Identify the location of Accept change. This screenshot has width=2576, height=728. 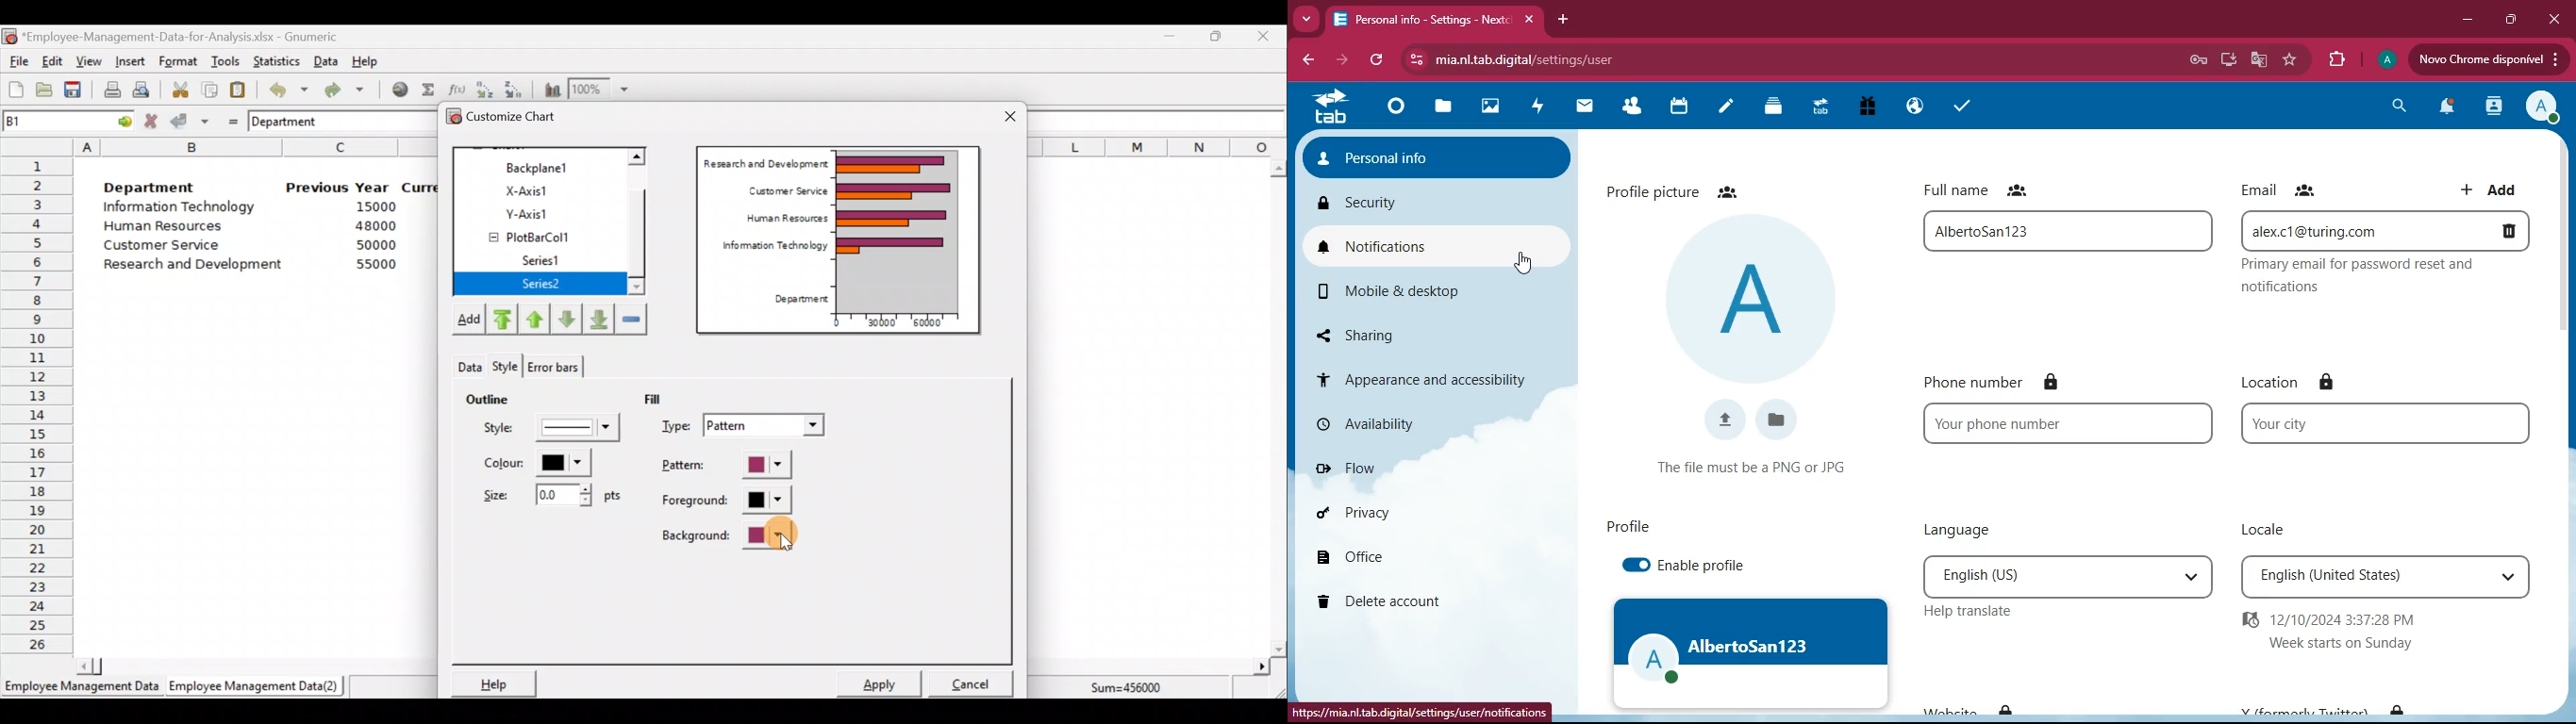
(190, 120).